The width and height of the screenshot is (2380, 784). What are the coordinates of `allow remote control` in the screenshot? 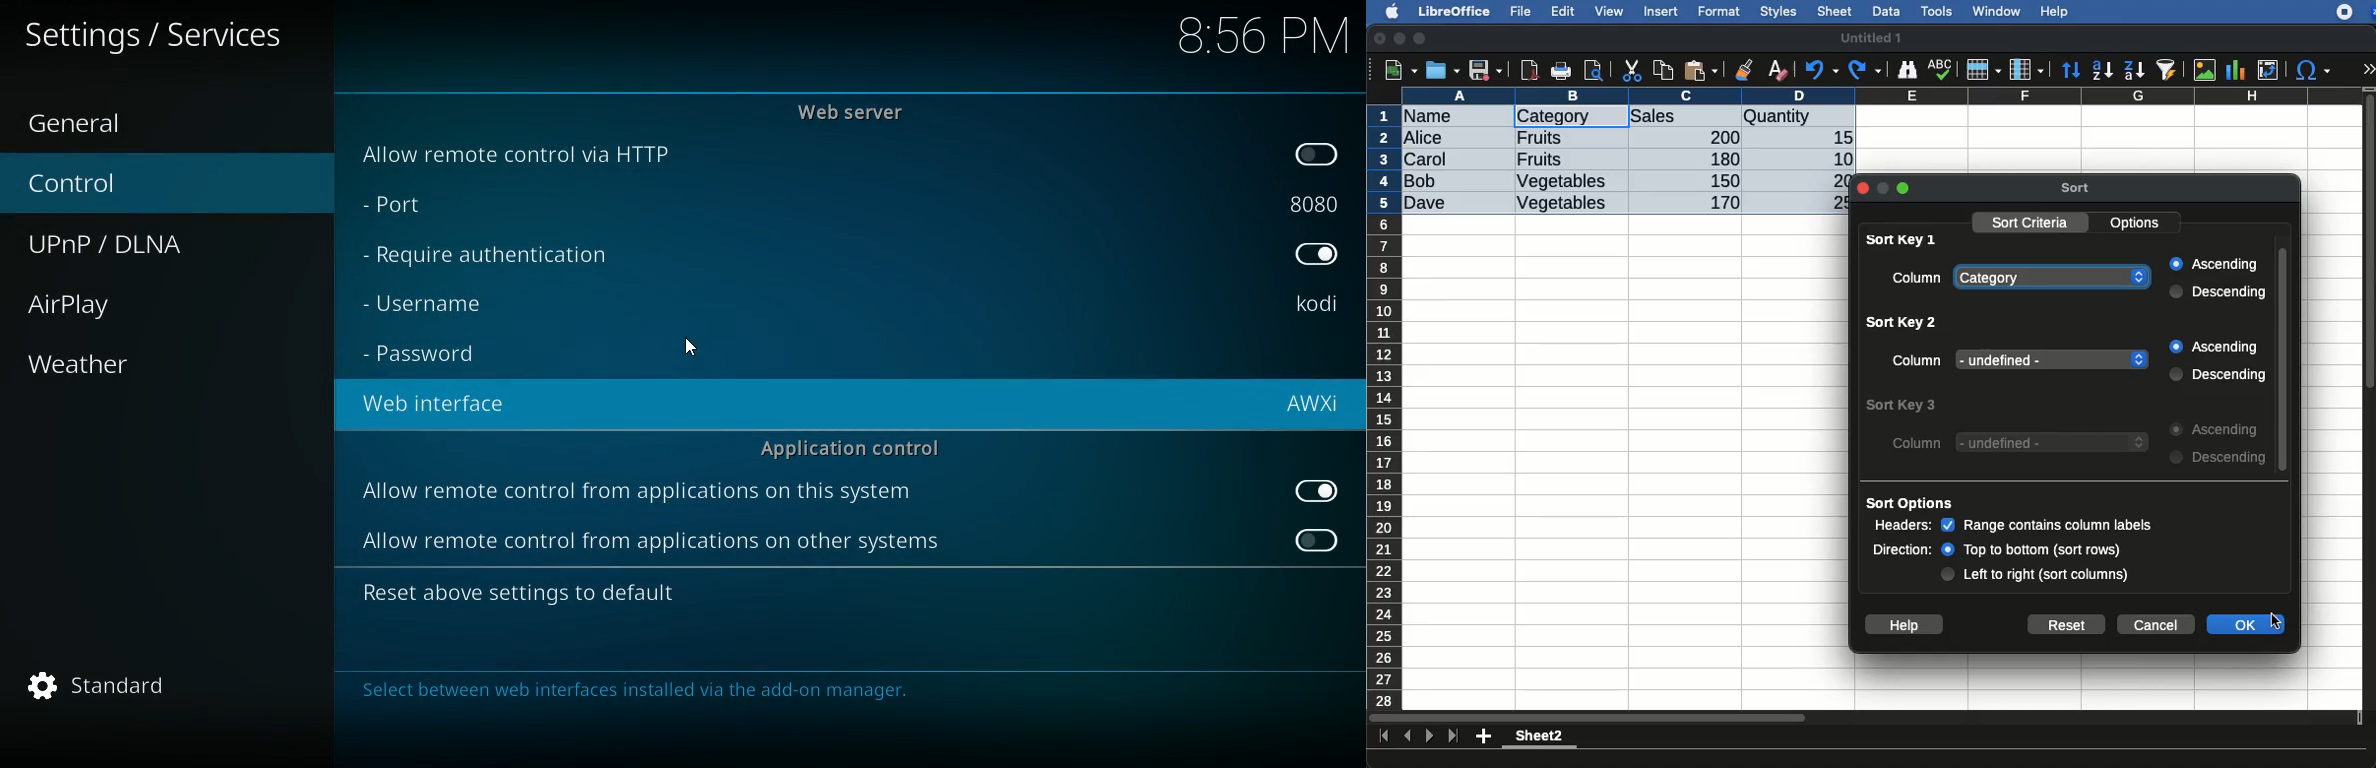 It's located at (639, 494).